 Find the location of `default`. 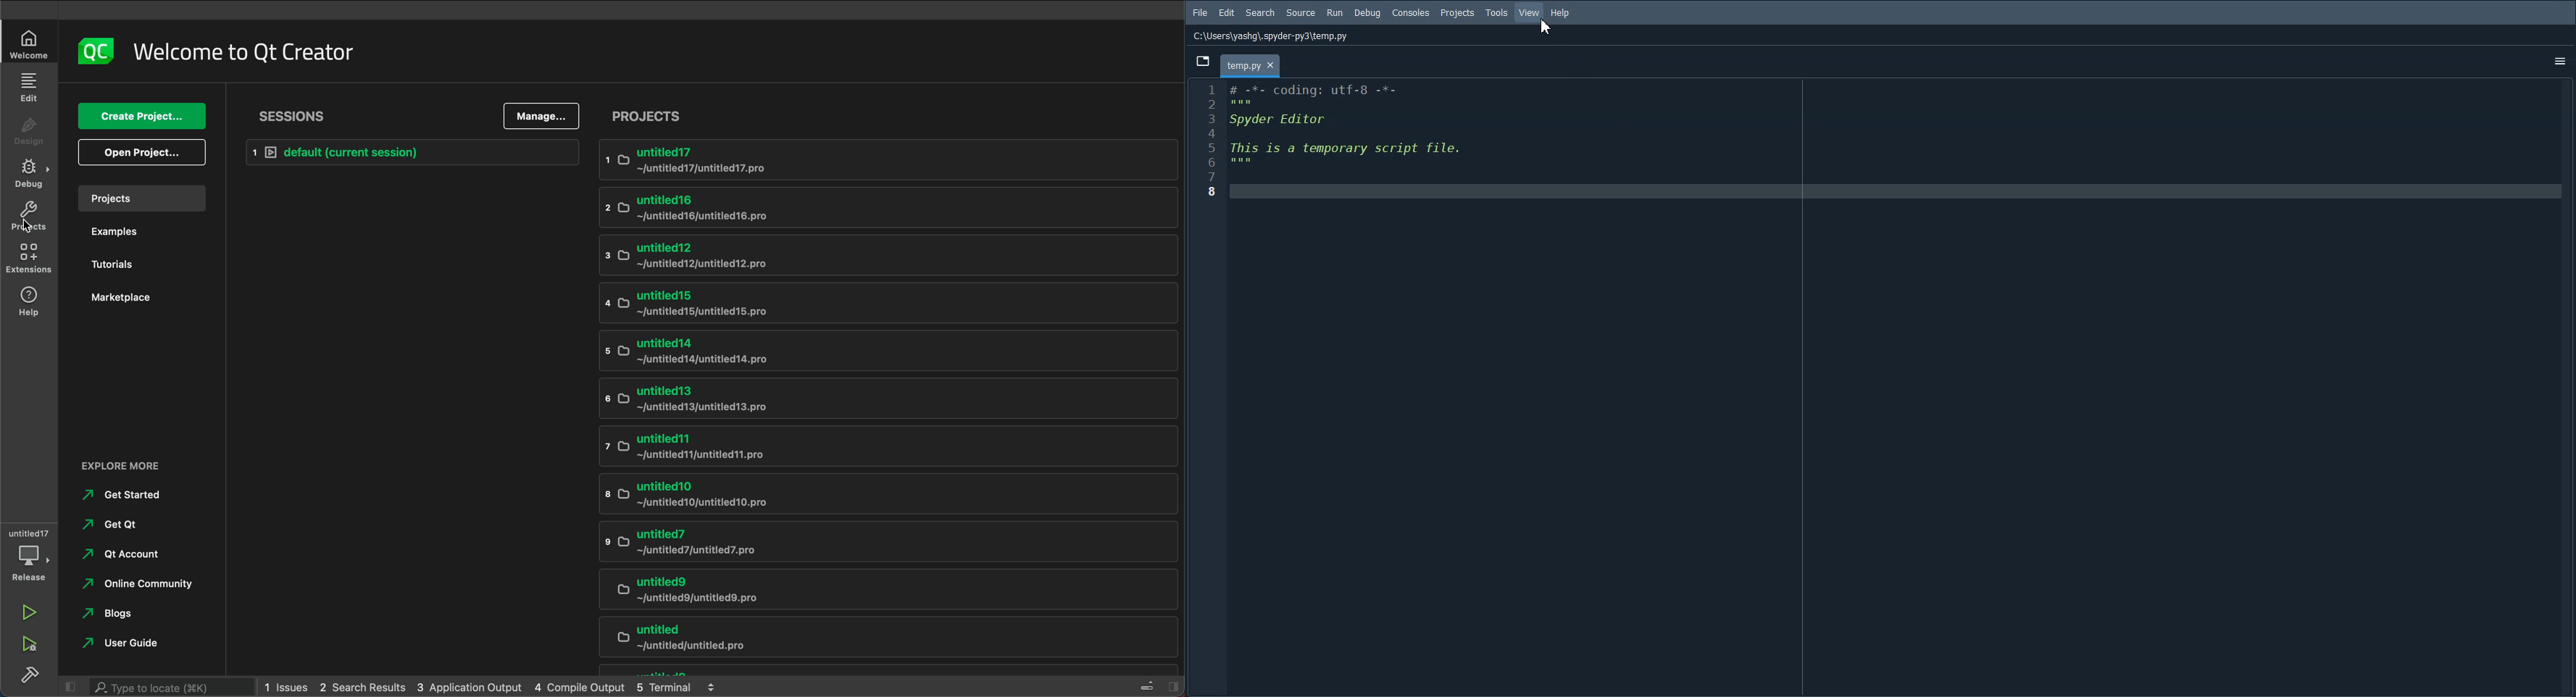

default is located at coordinates (414, 153).